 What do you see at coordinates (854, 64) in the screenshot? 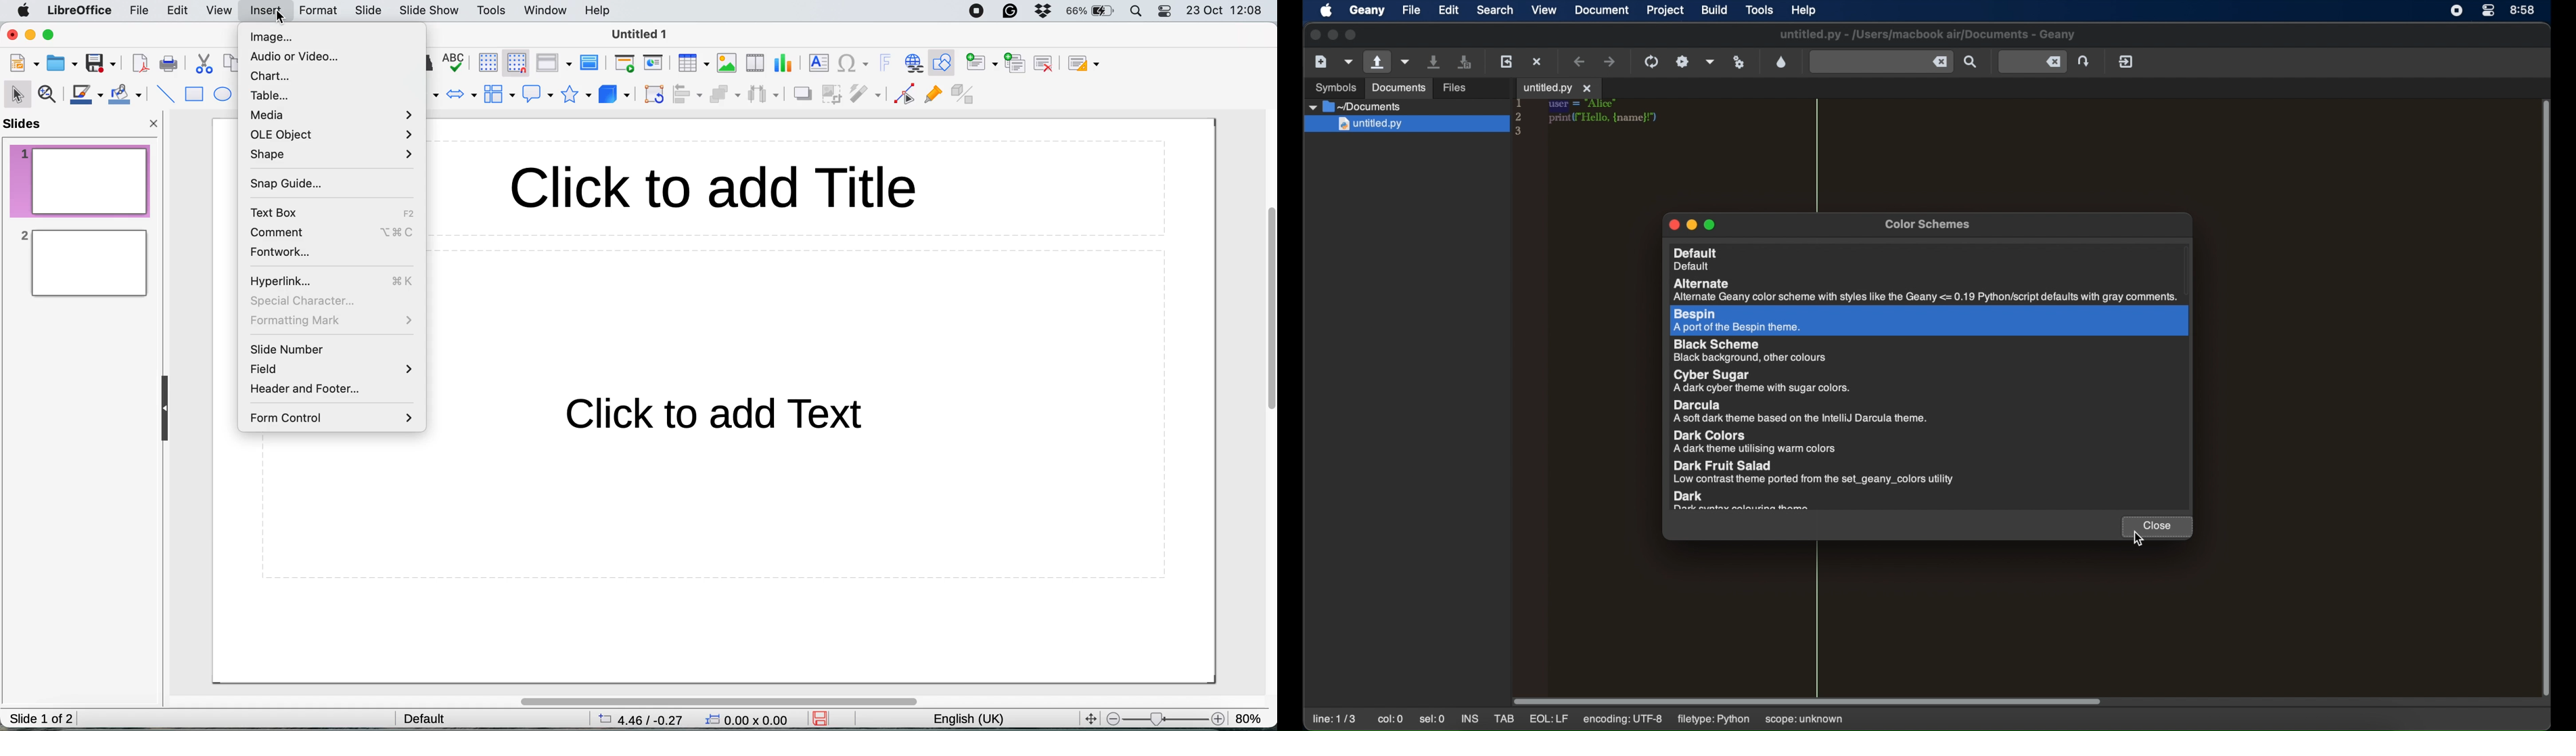
I see `insert special character` at bounding box center [854, 64].